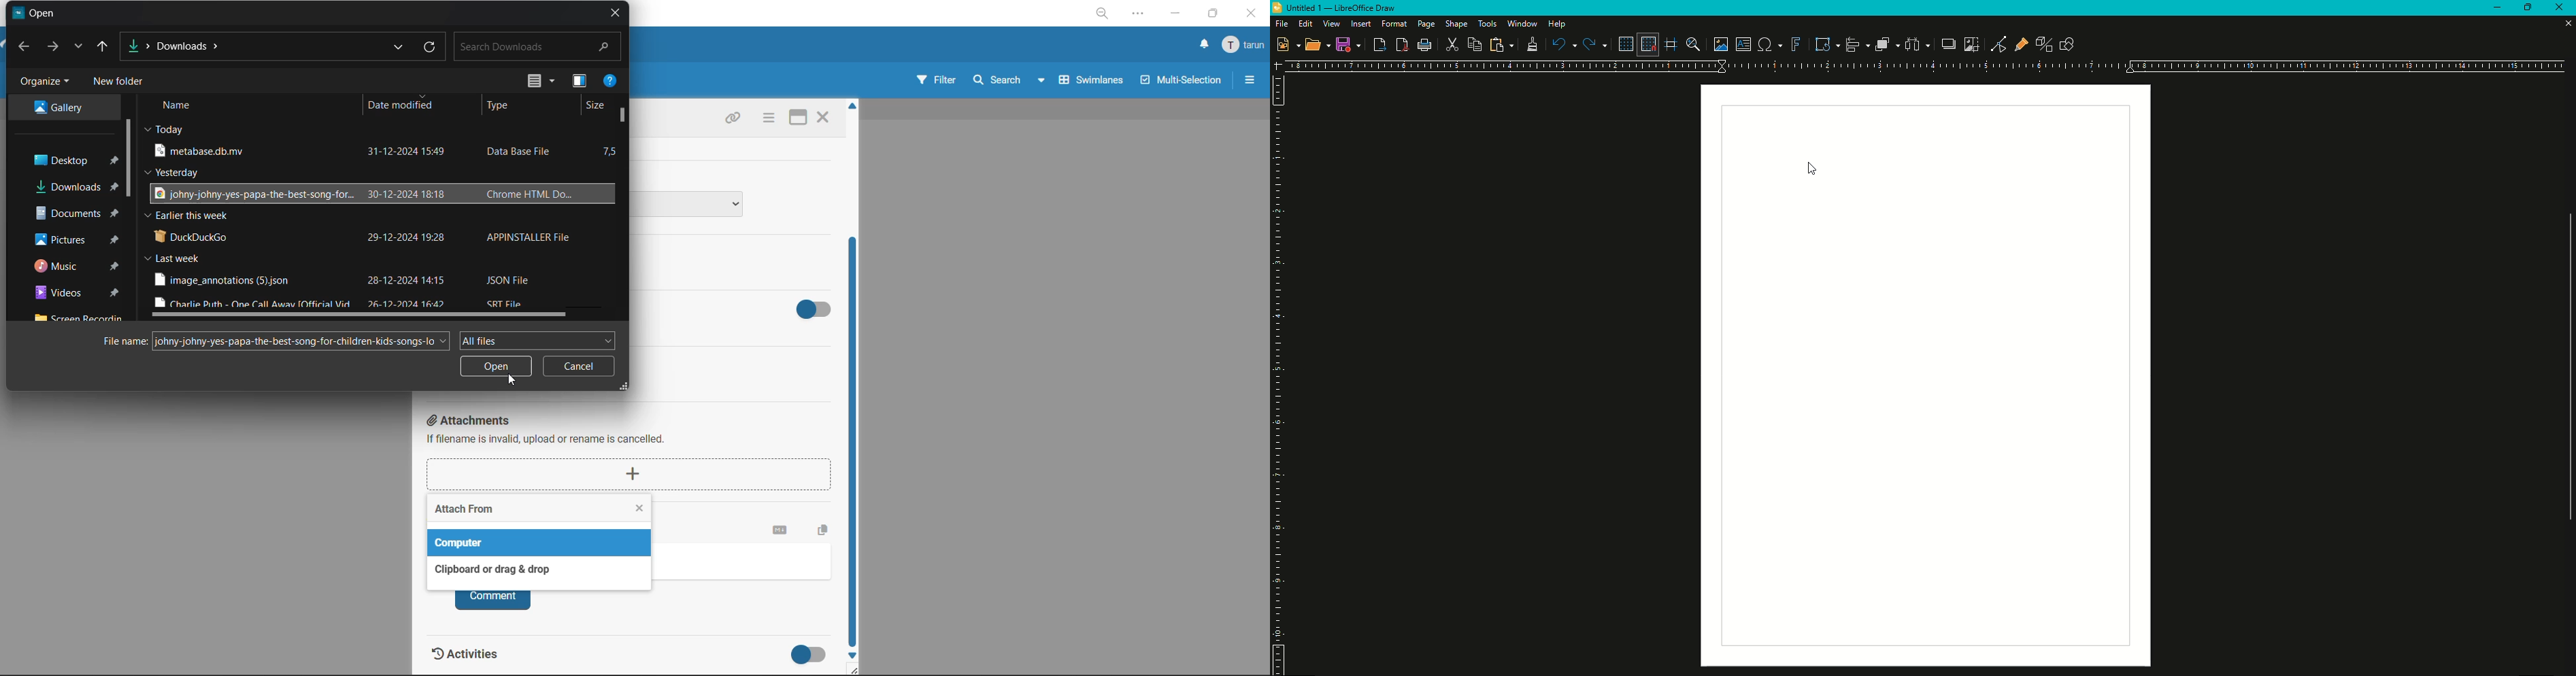  I want to click on zoom, so click(1104, 13).